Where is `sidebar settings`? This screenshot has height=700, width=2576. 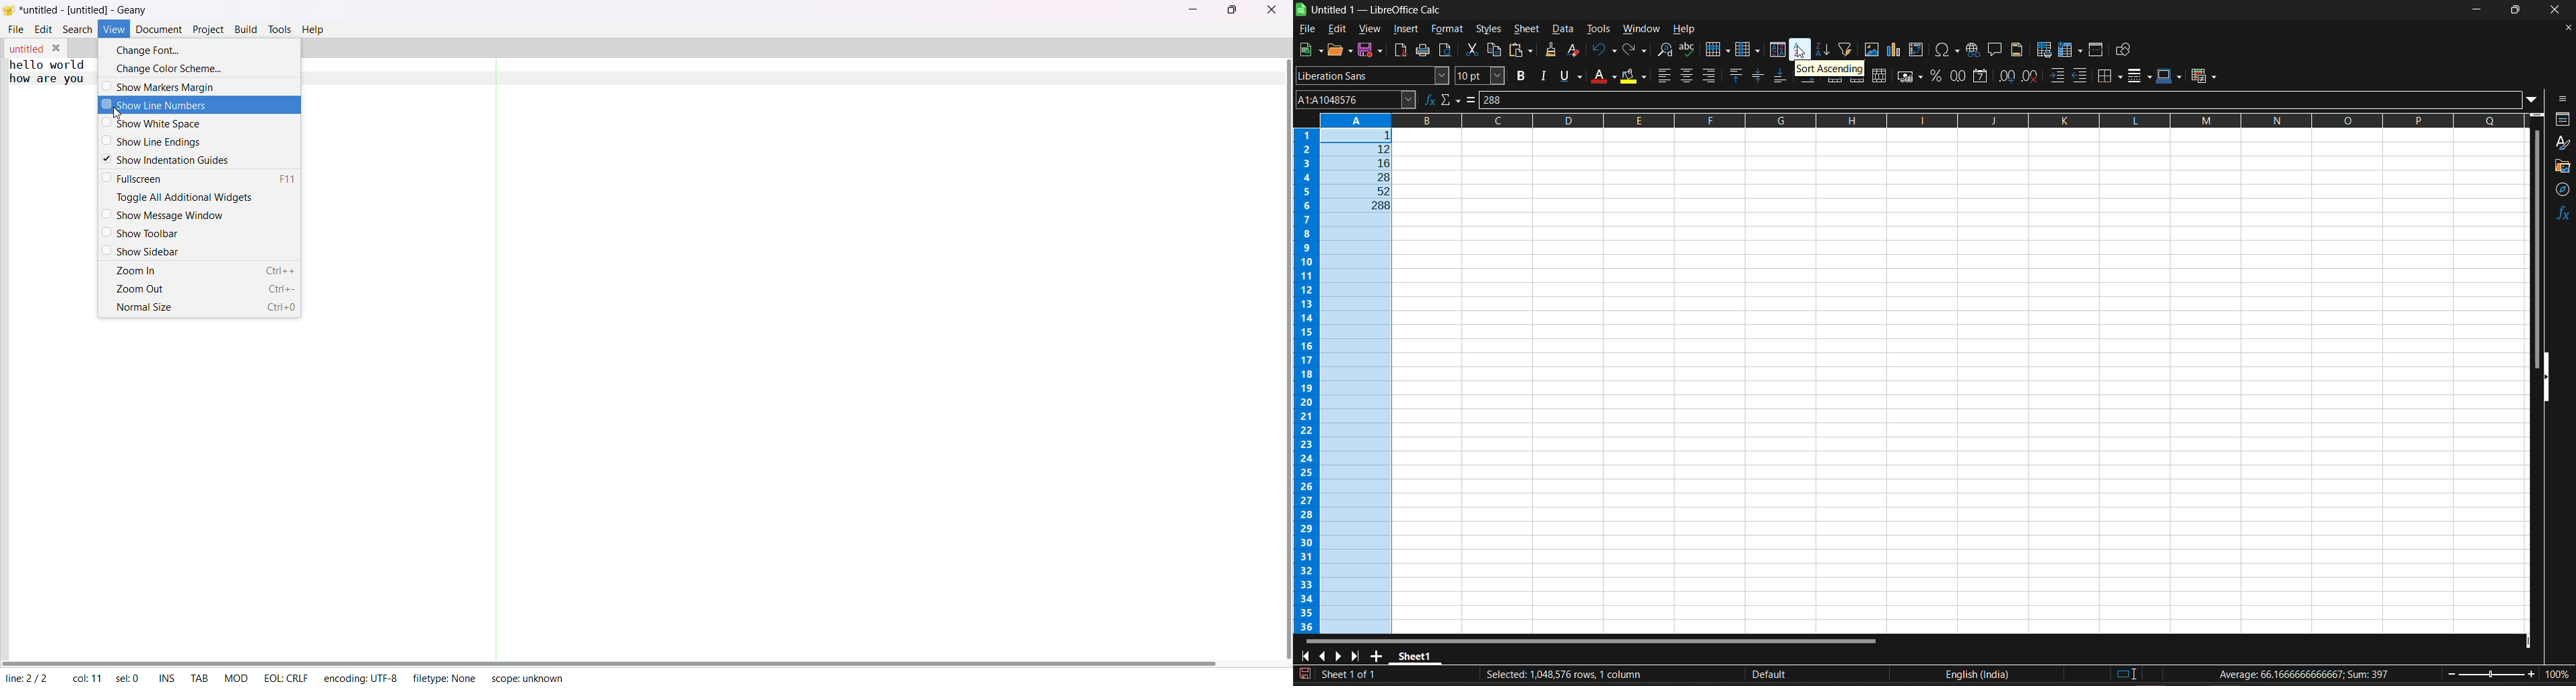 sidebar settings is located at coordinates (2563, 98).